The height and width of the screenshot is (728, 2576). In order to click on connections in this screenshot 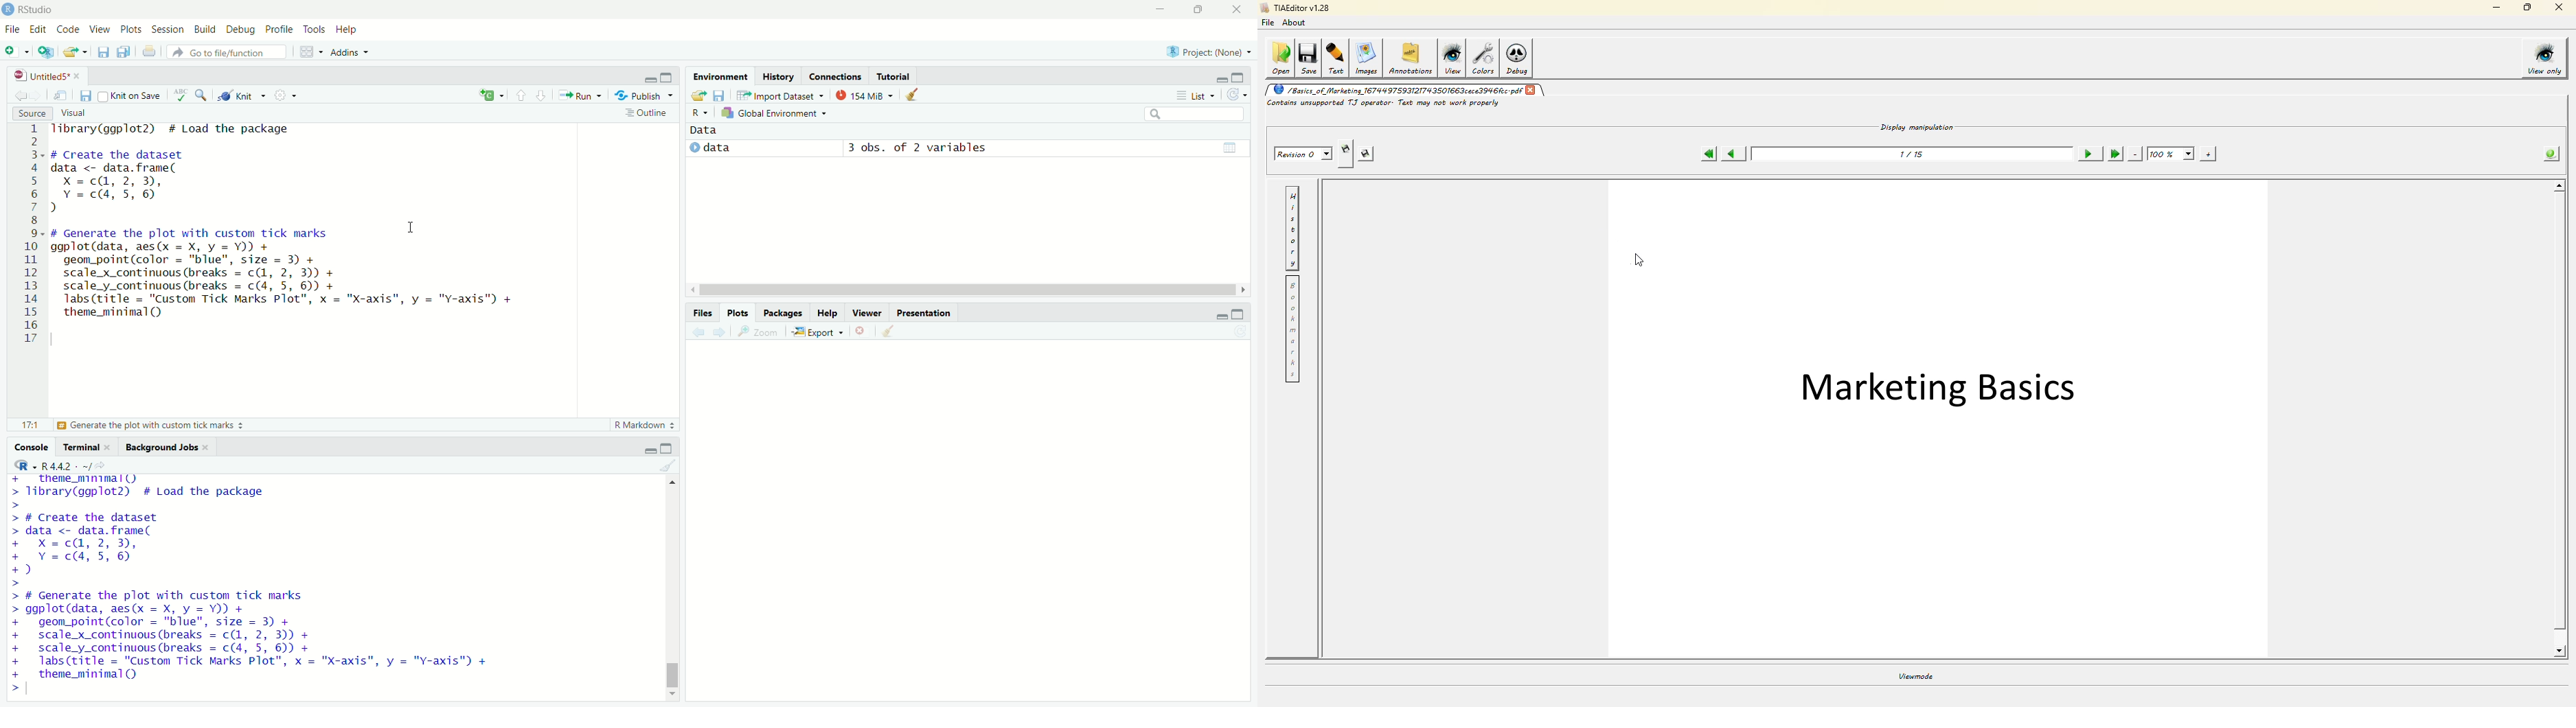, I will do `click(834, 76)`.